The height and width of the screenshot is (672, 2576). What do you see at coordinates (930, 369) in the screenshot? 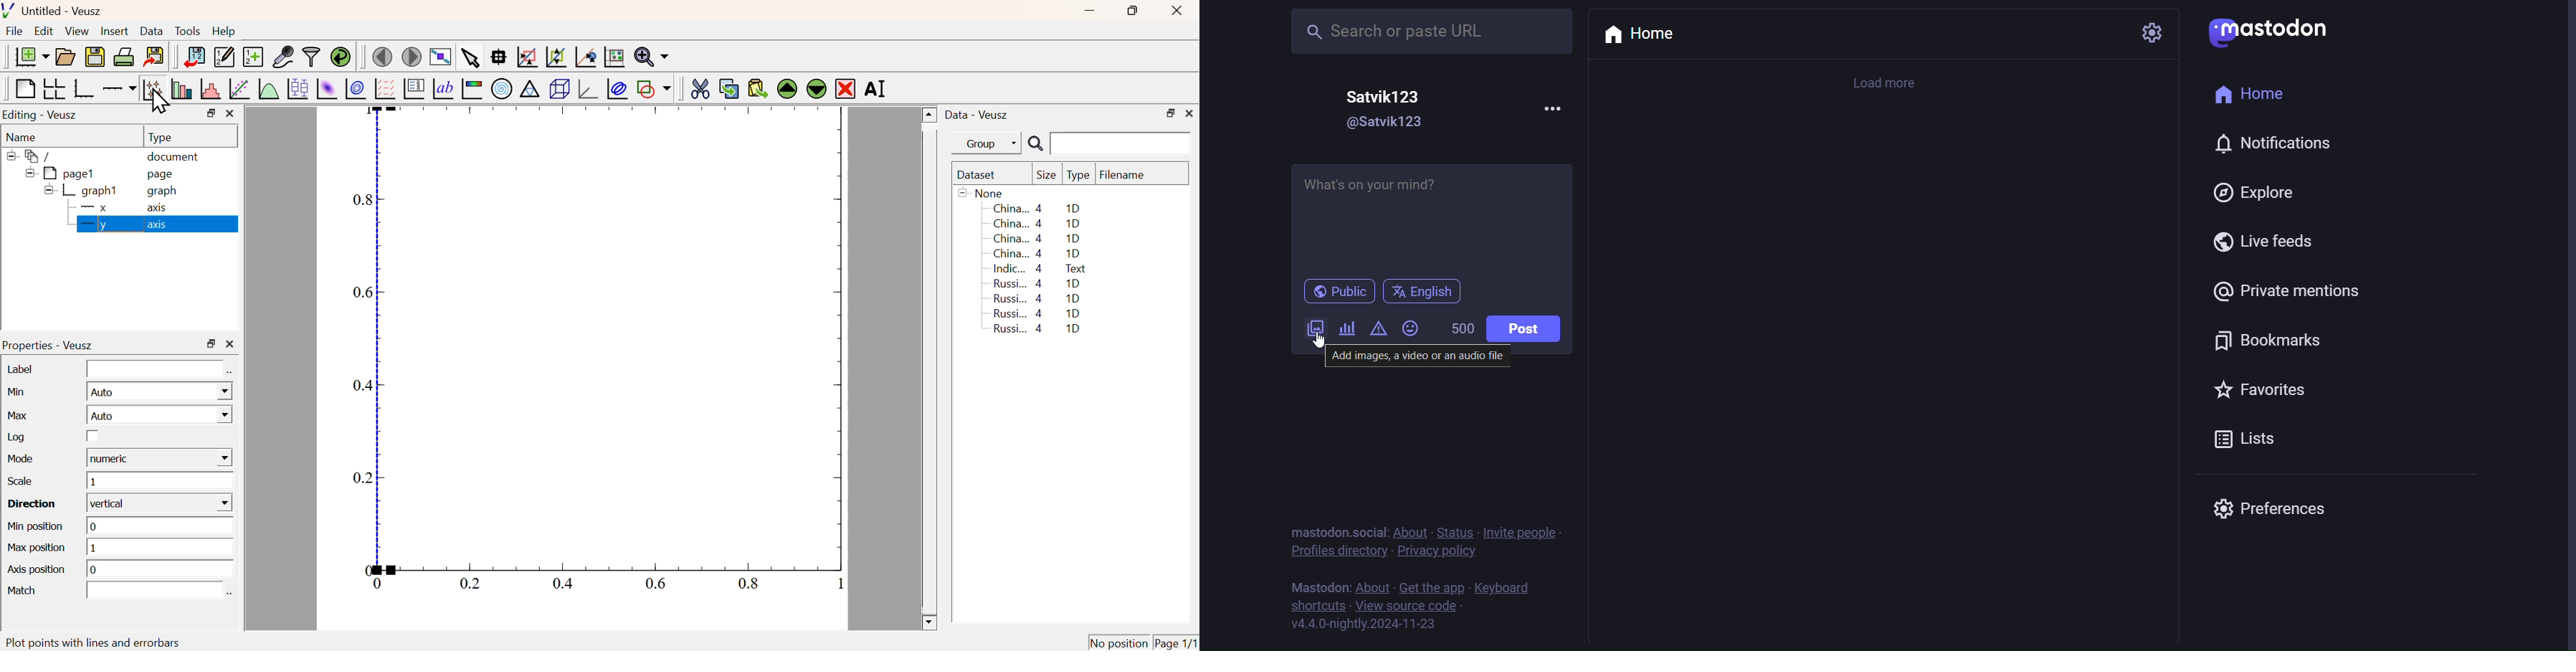
I see `Scroll` at bounding box center [930, 369].